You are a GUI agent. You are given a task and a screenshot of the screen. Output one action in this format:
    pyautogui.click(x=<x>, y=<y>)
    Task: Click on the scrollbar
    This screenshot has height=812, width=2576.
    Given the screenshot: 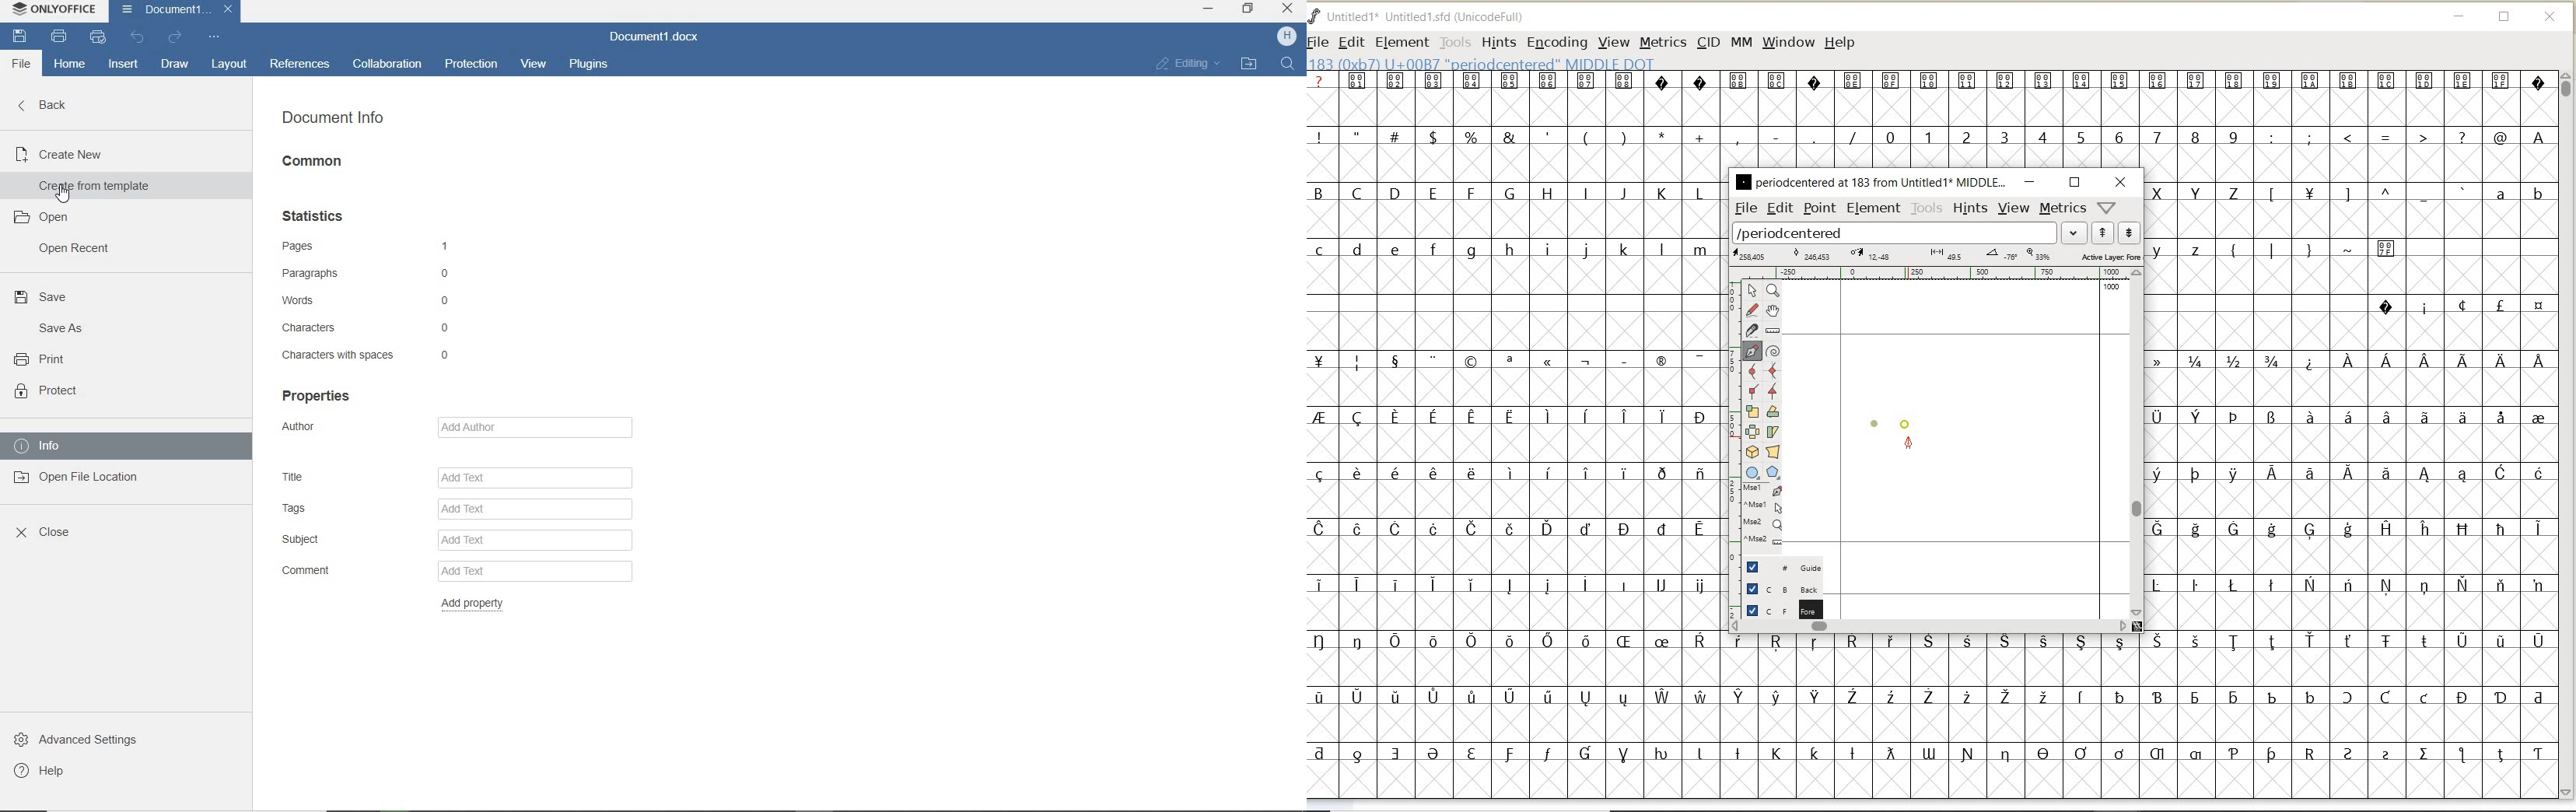 What is the action you would take?
    pyautogui.click(x=2138, y=442)
    